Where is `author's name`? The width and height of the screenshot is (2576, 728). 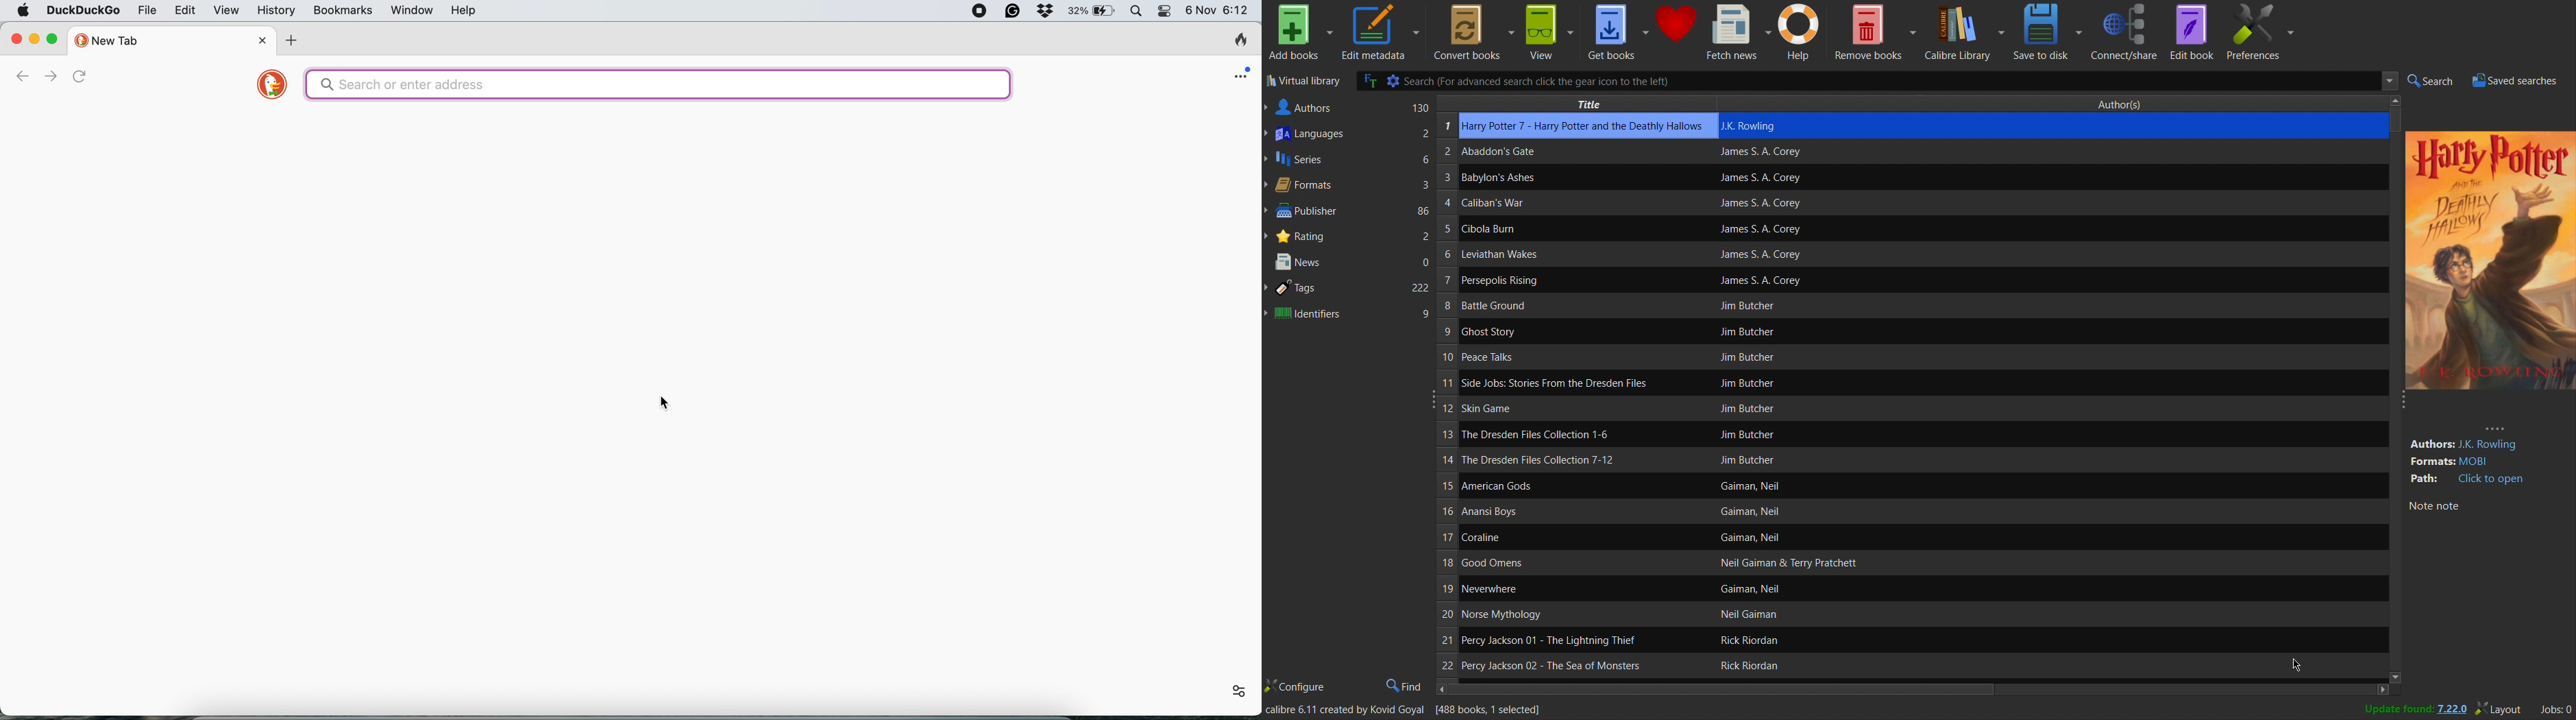
author's name is located at coordinates (2047, 126).